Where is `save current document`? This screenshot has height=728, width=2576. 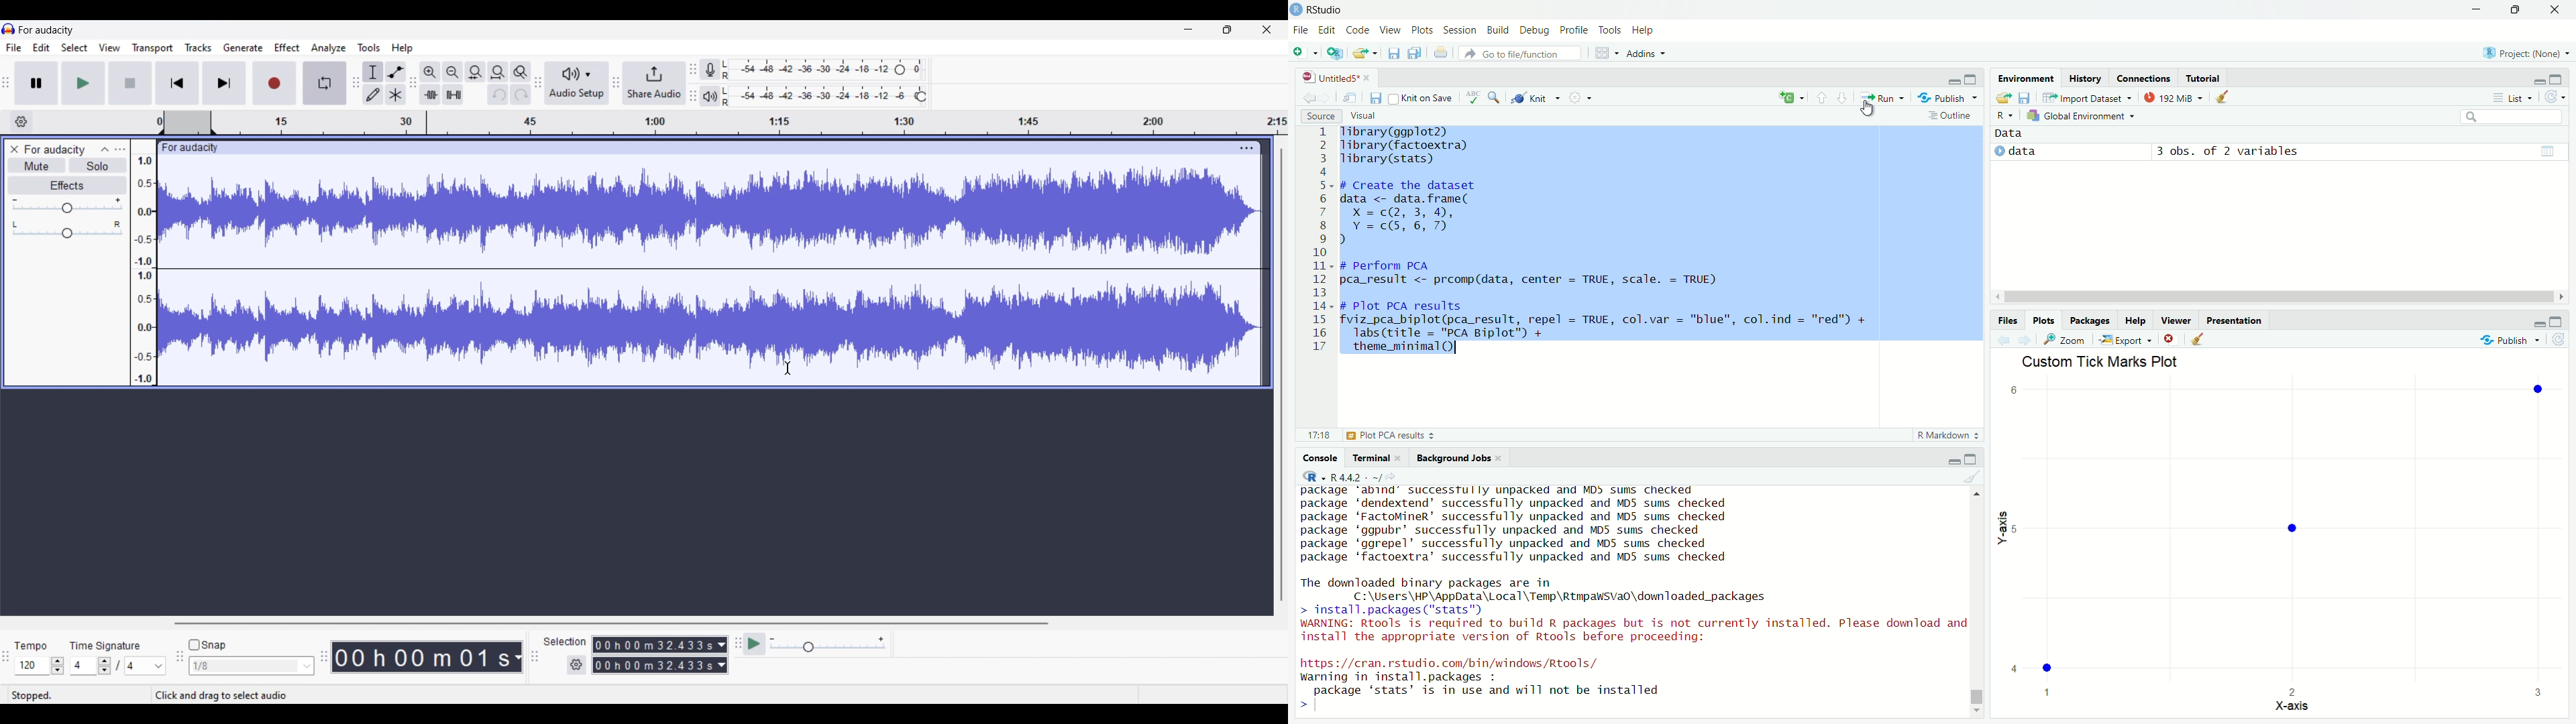 save current document is located at coordinates (1377, 98).